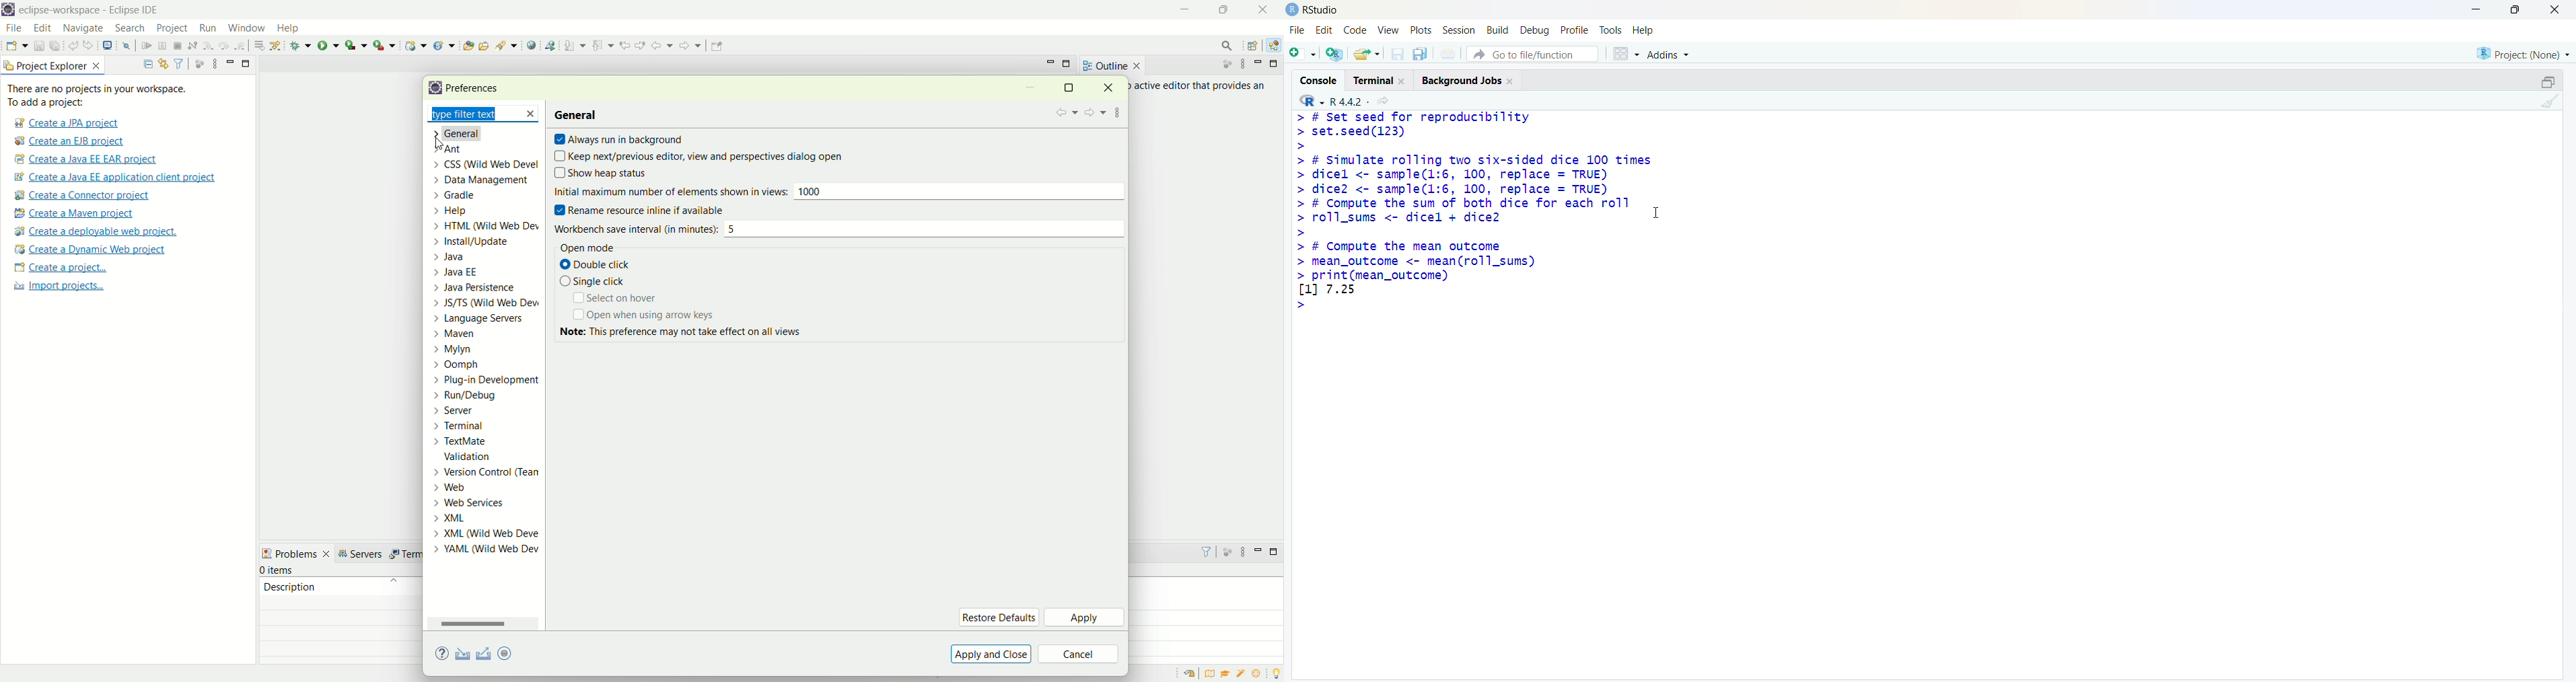 The height and width of the screenshot is (700, 2576). I want to click on file, so click(1297, 30).